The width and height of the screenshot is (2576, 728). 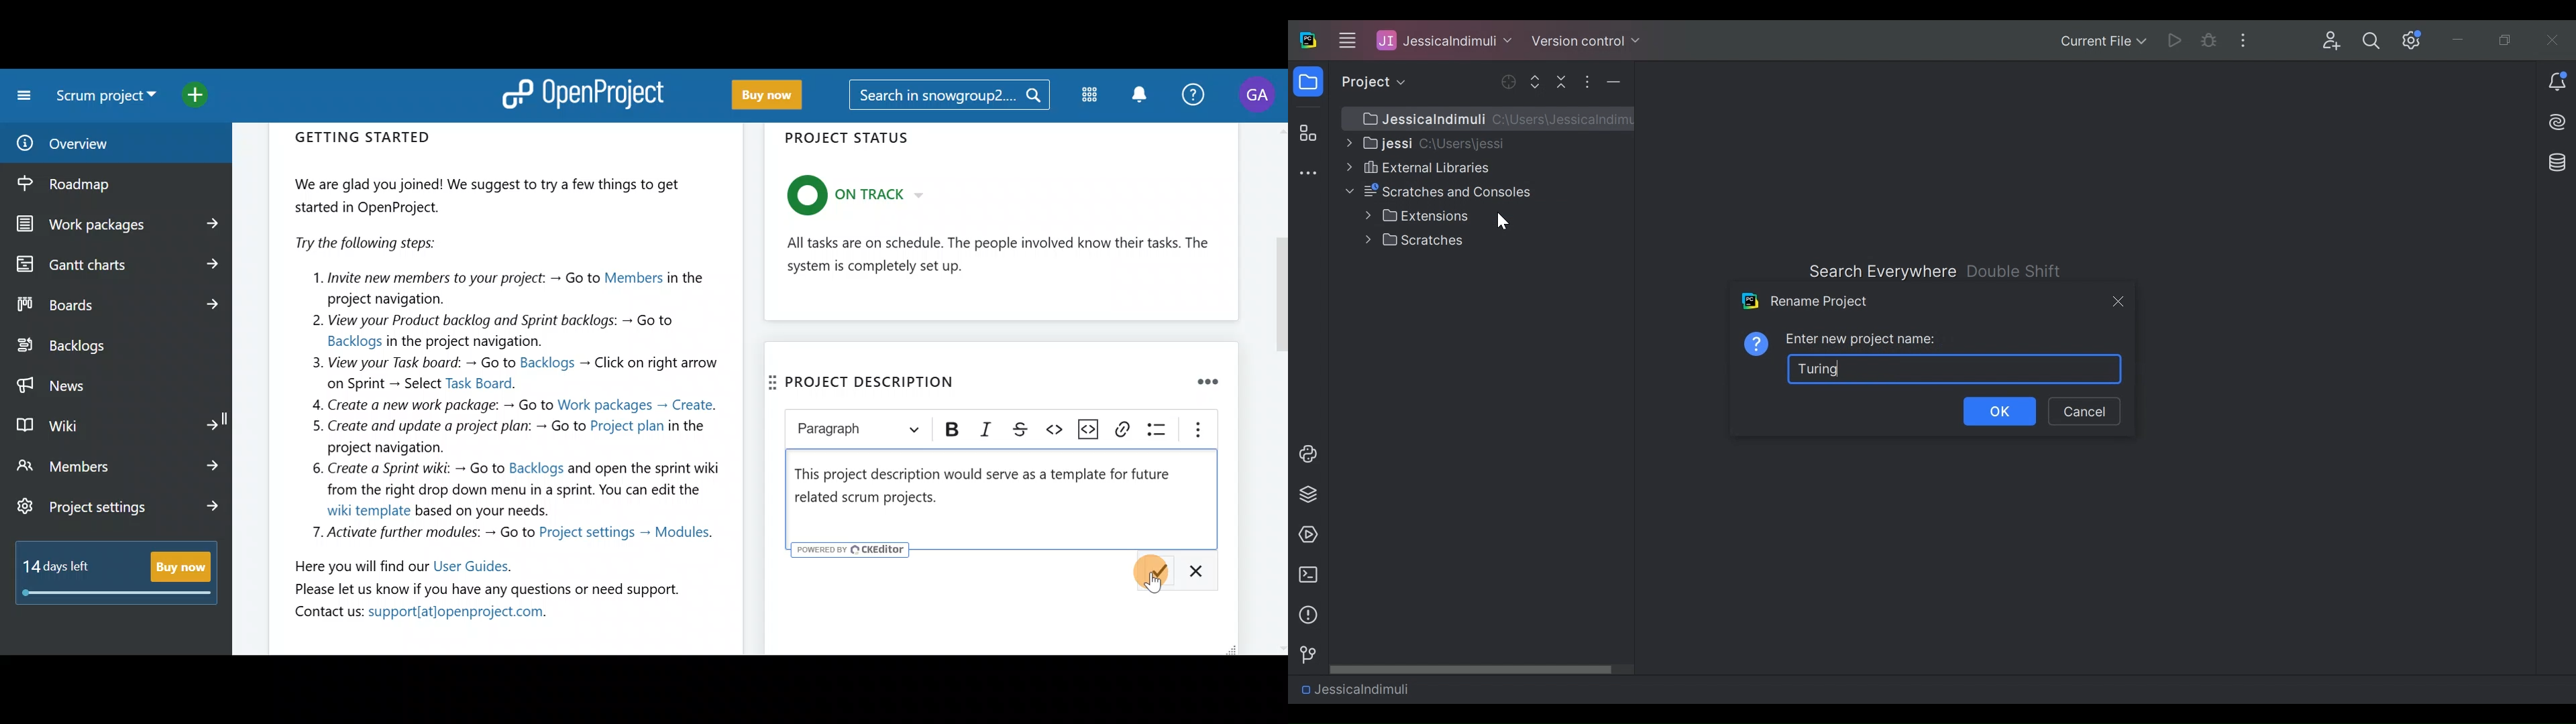 What do you see at coordinates (987, 428) in the screenshot?
I see `Italic` at bounding box center [987, 428].